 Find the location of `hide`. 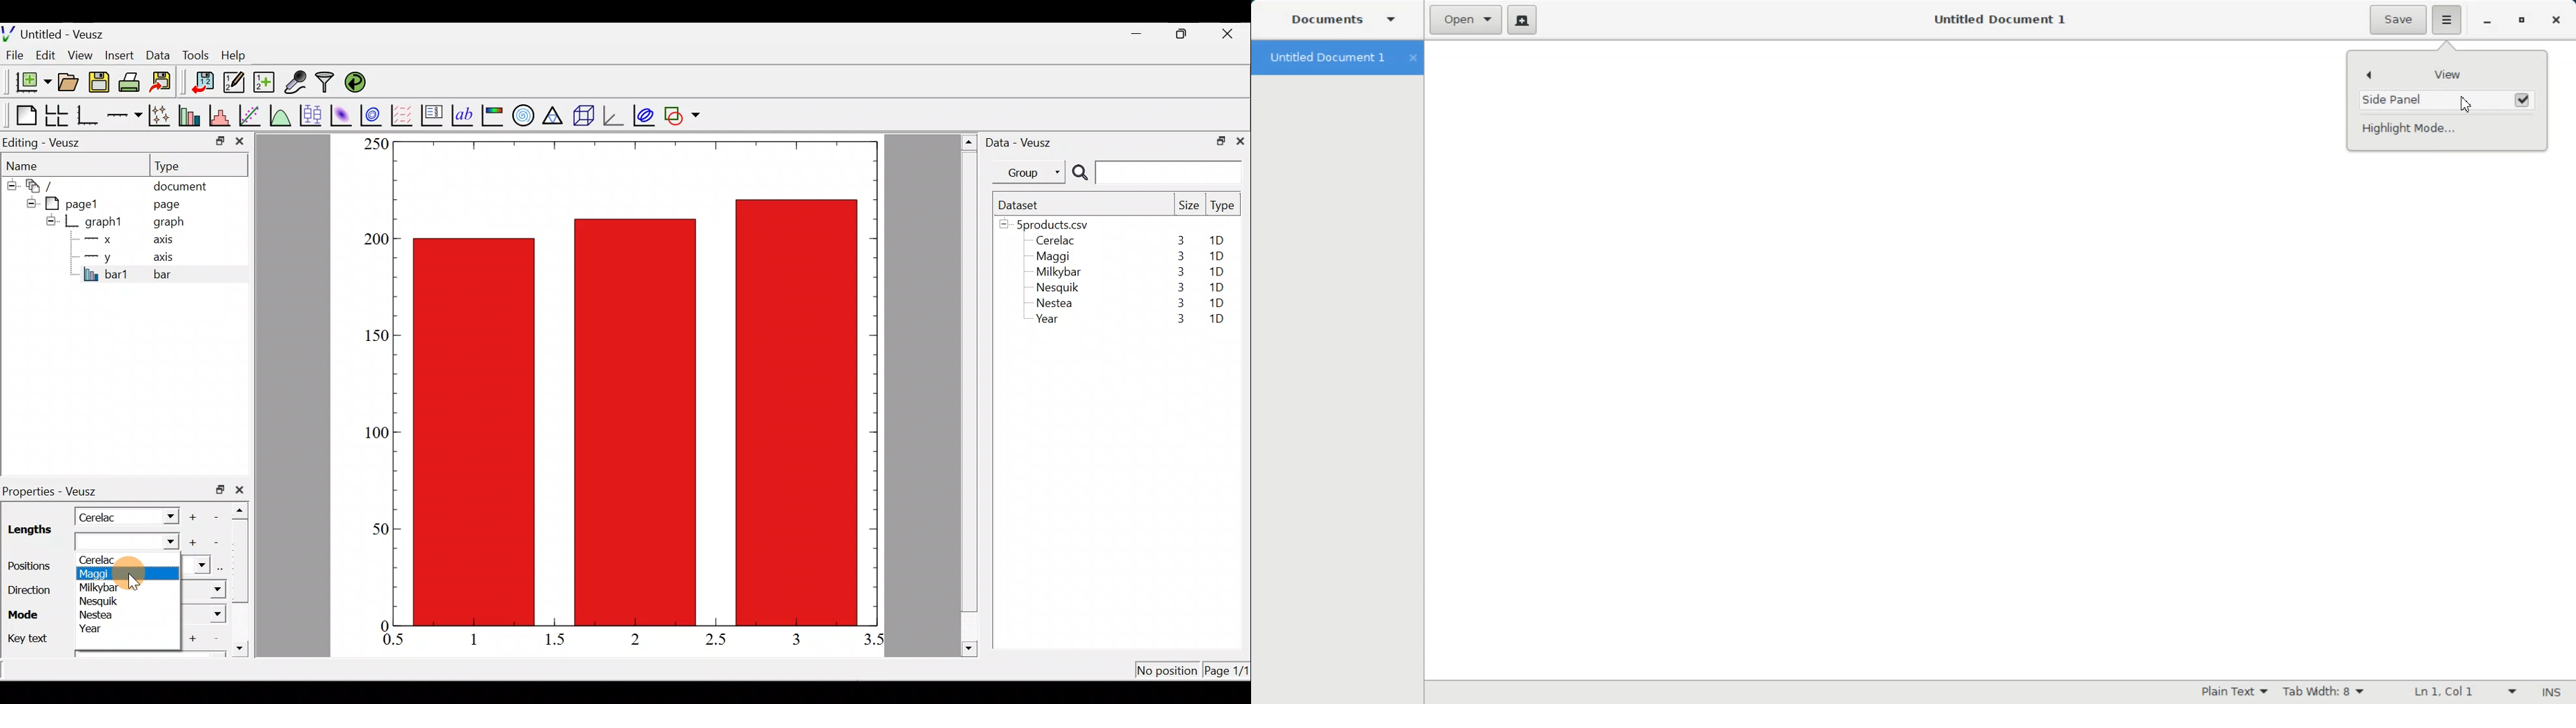

hide is located at coordinates (10, 183).